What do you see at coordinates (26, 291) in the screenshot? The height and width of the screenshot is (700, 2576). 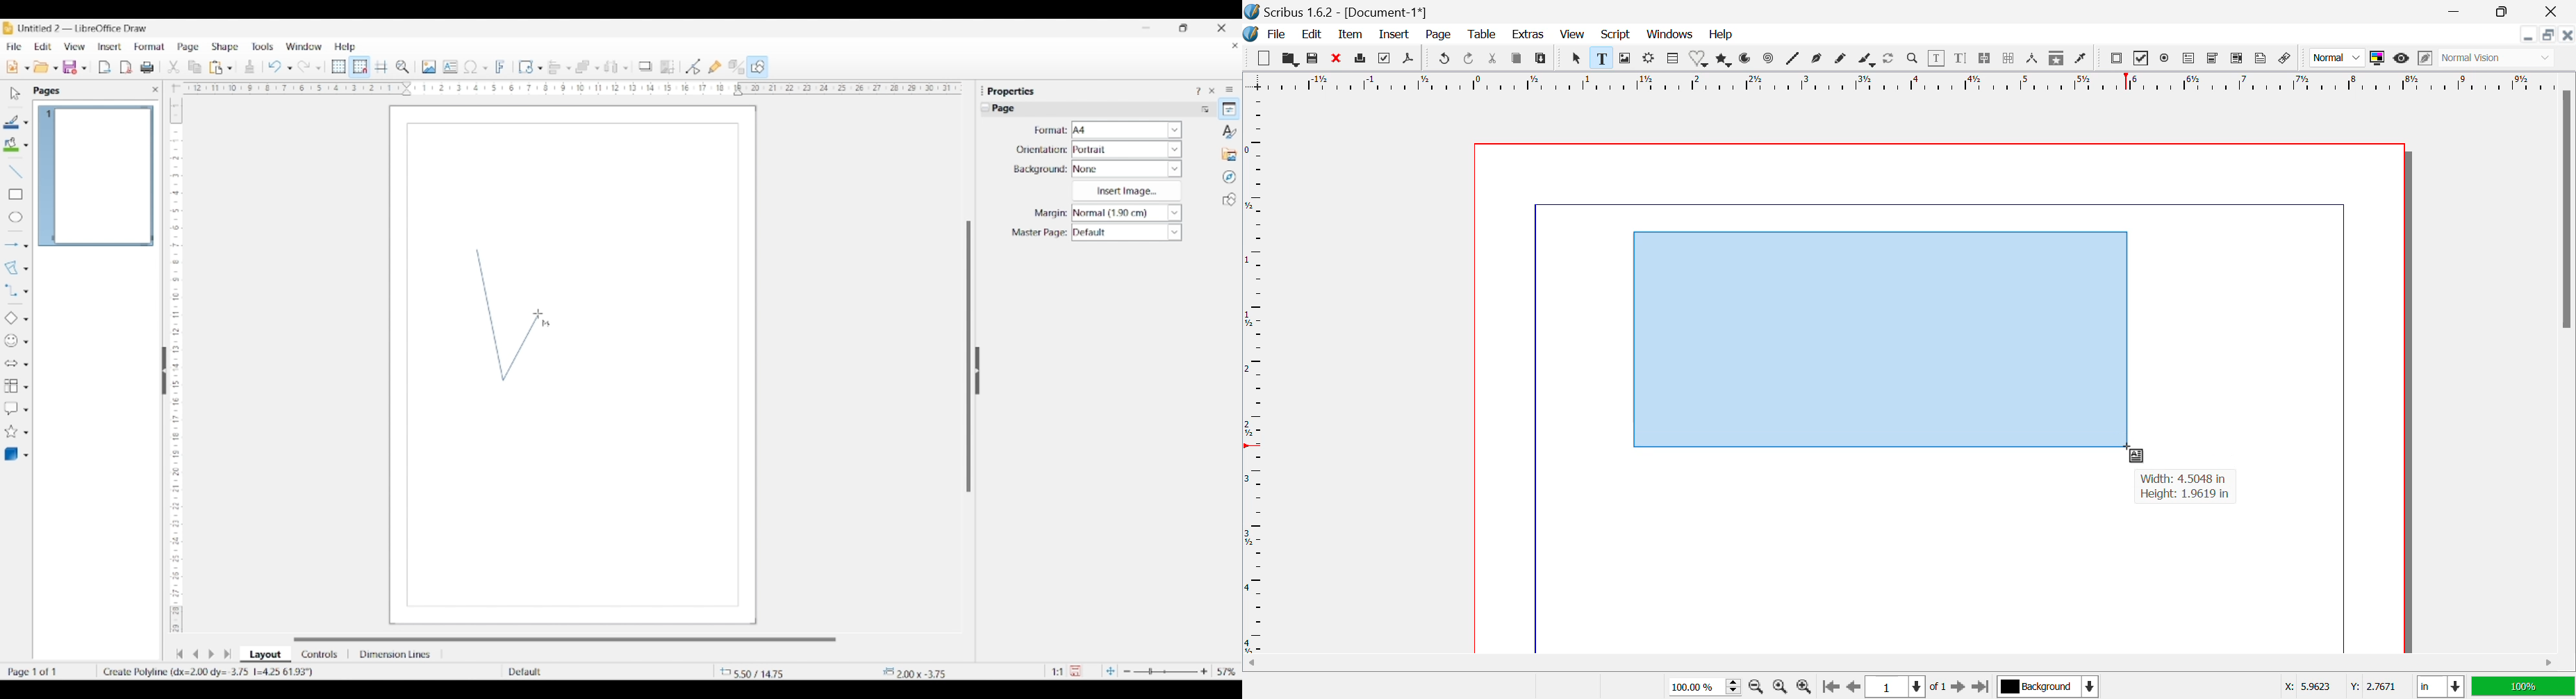 I see `Connector options` at bounding box center [26, 291].